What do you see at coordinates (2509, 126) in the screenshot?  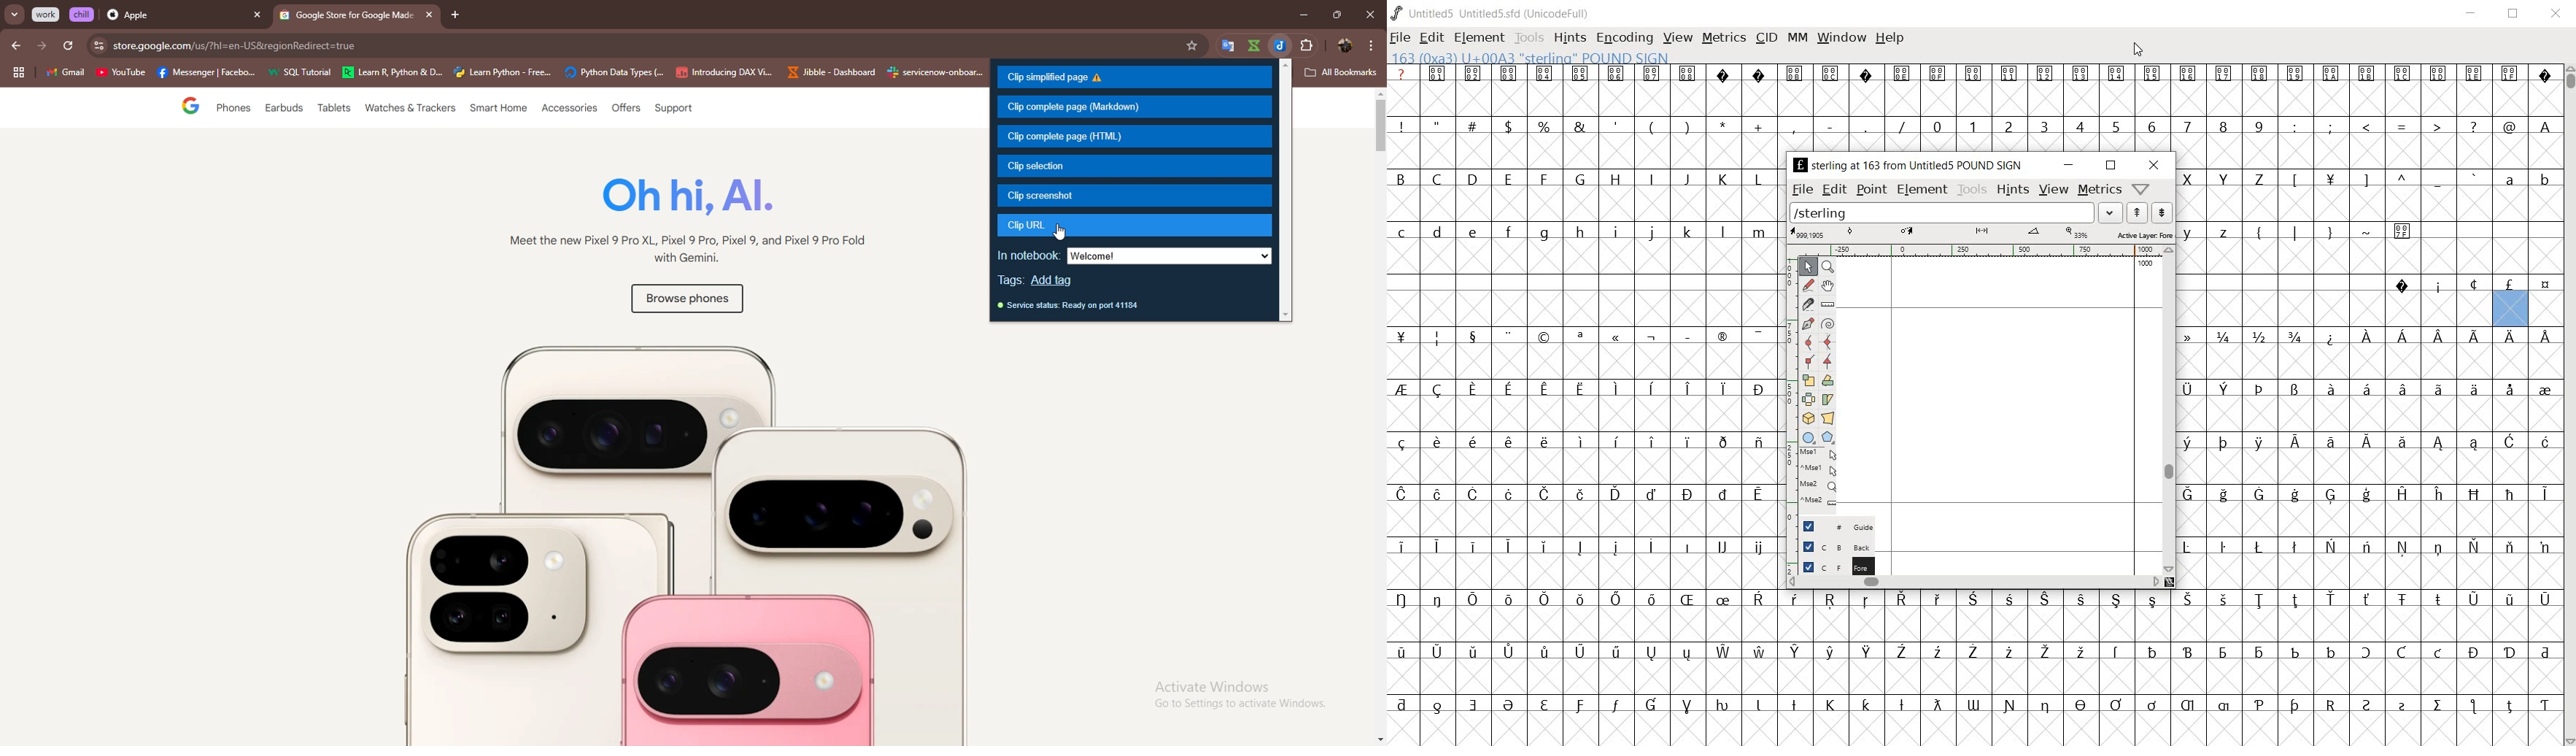 I see `@` at bounding box center [2509, 126].